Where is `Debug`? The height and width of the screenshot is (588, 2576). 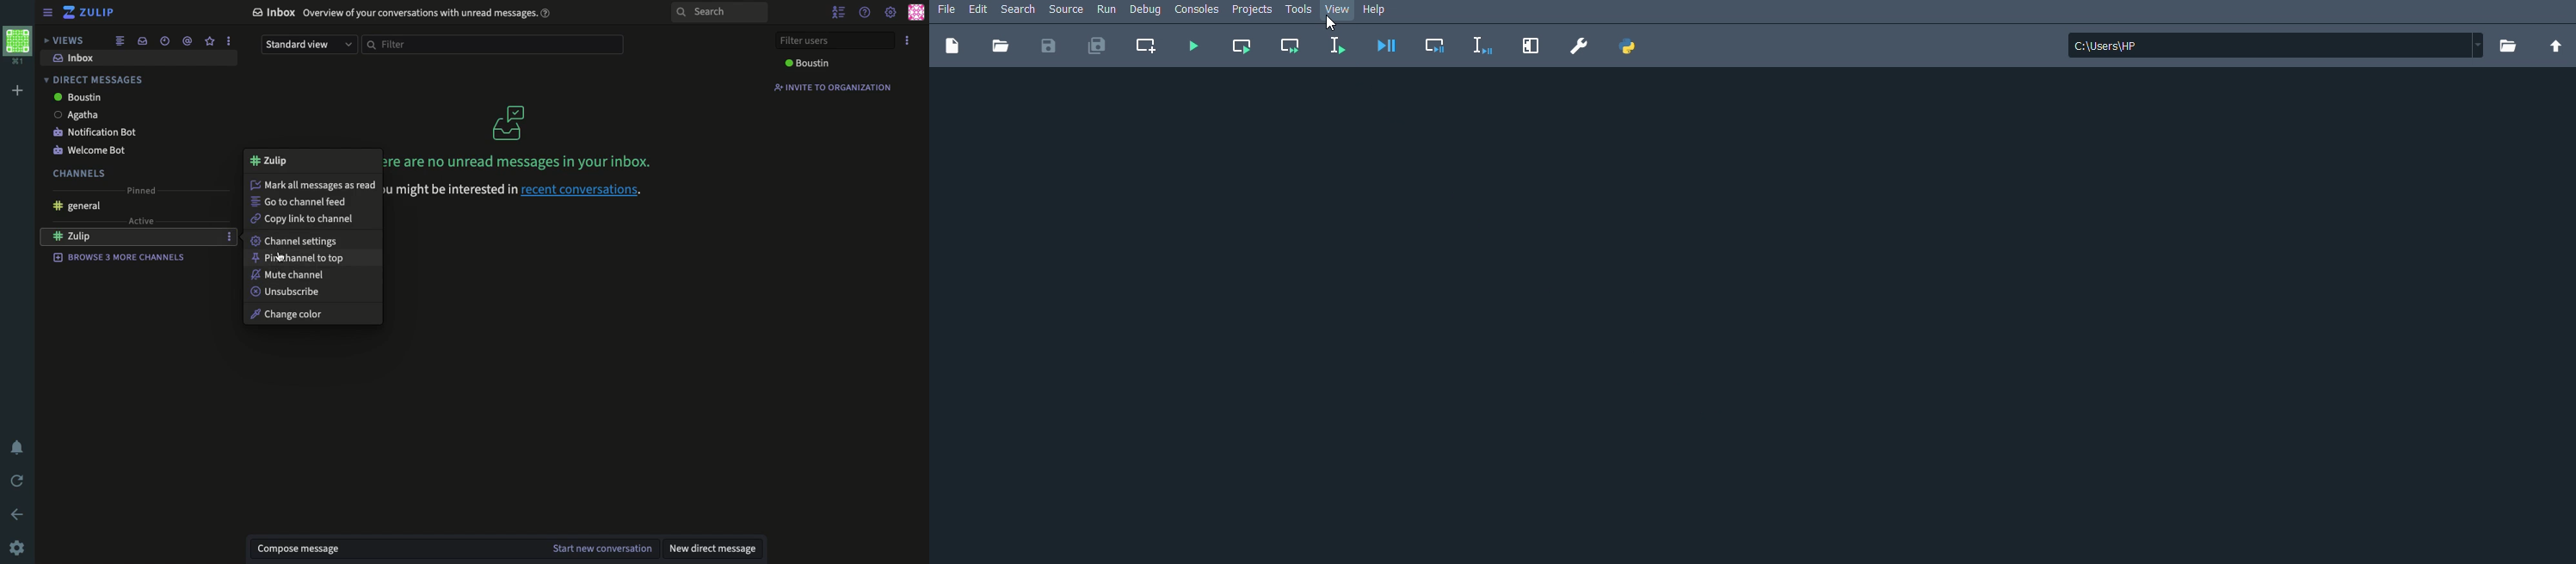
Debug is located at coordinates (1146, 10).